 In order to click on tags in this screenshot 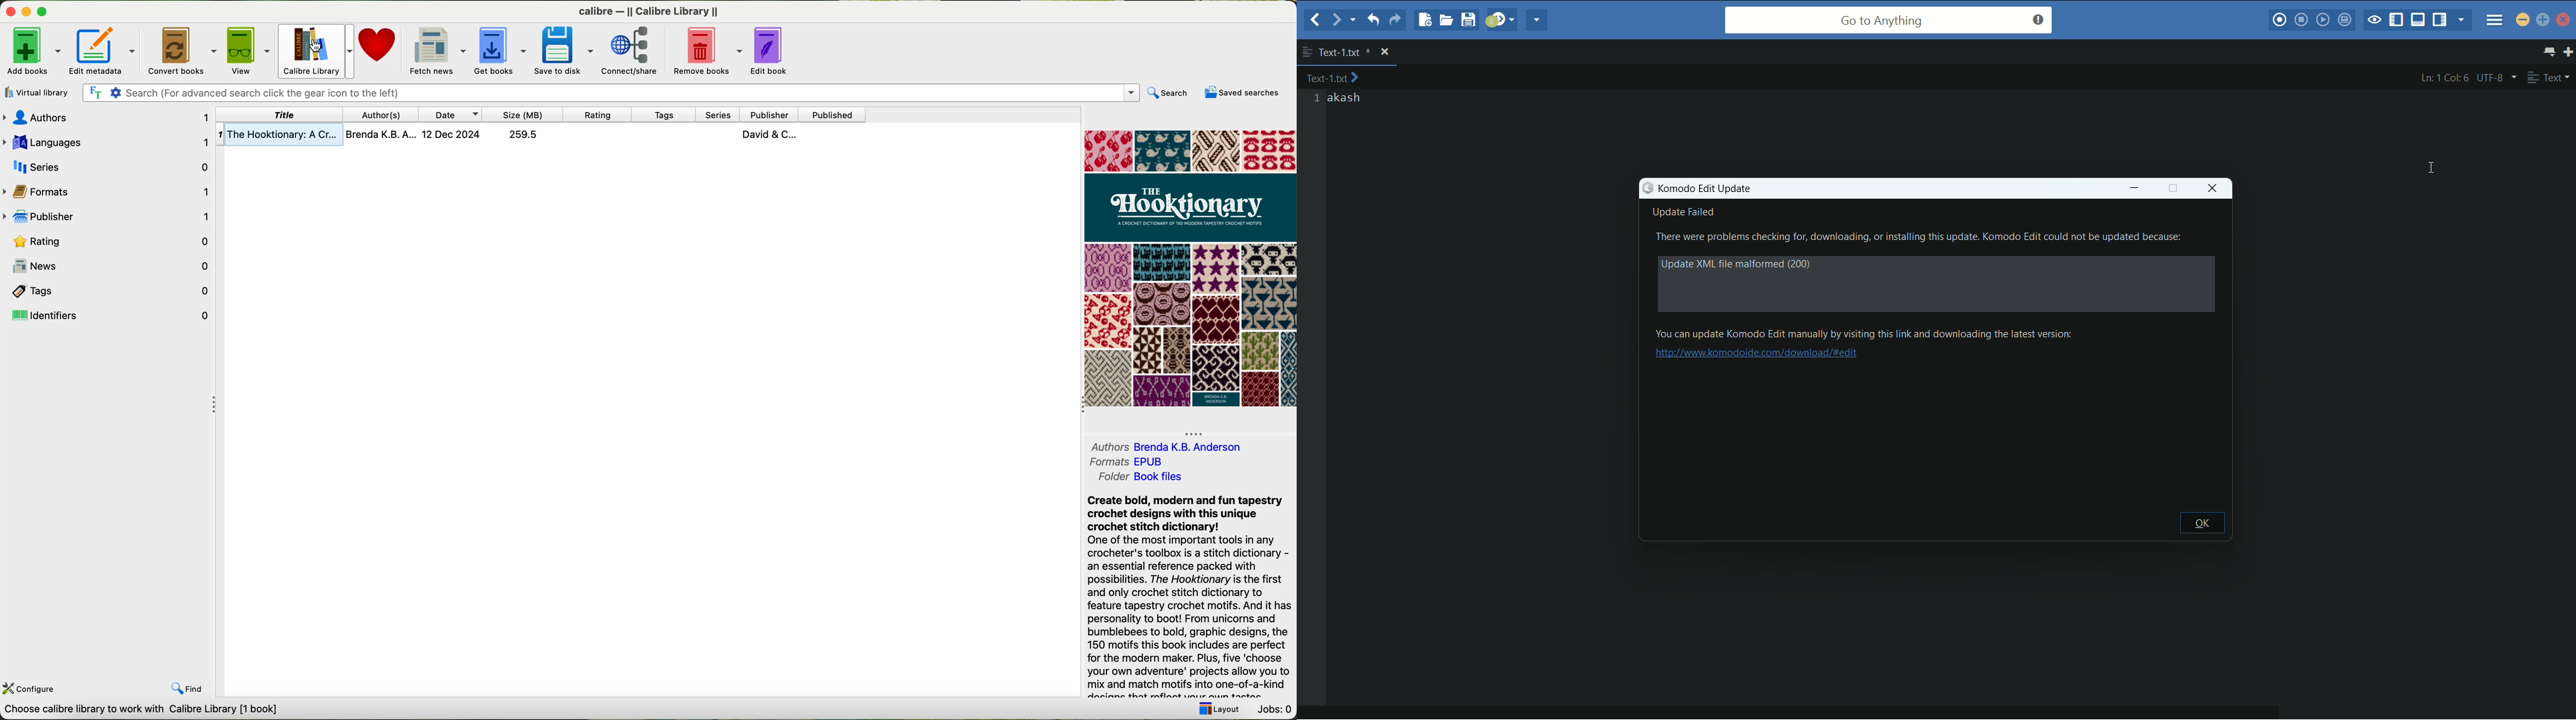, I will do `click(106, 292)`.